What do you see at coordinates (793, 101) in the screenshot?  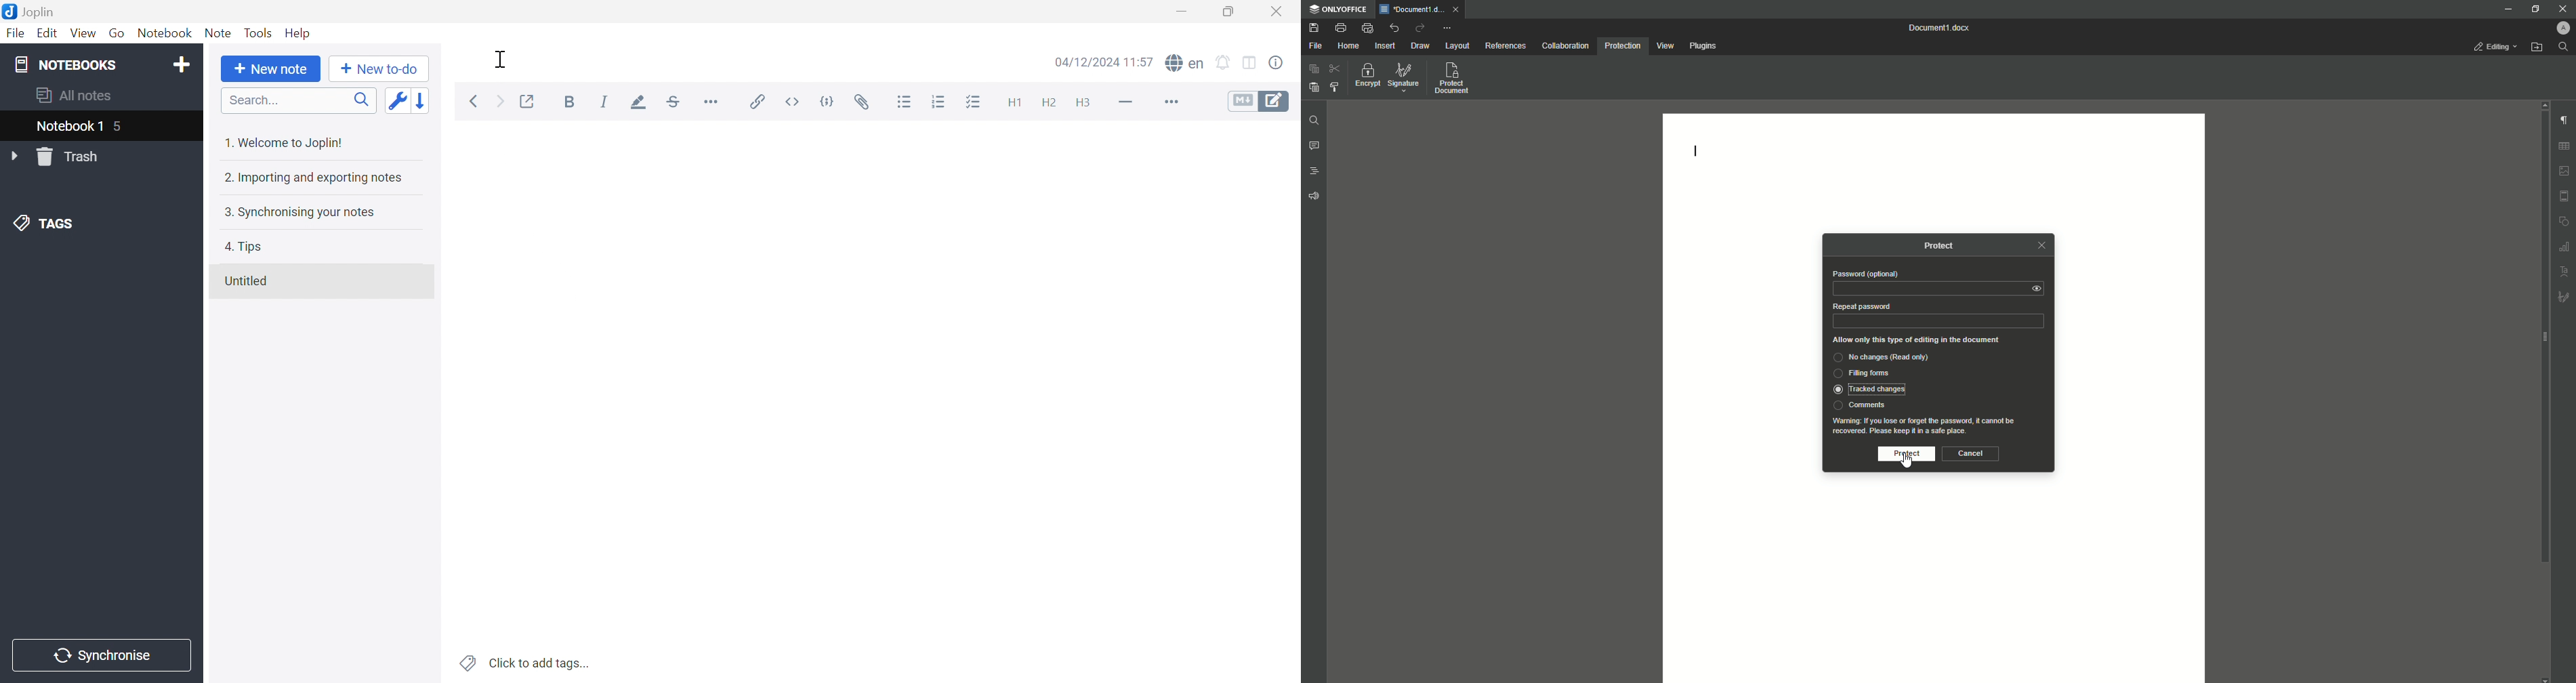 I see `Inline code` at bounding box center [793, 101].